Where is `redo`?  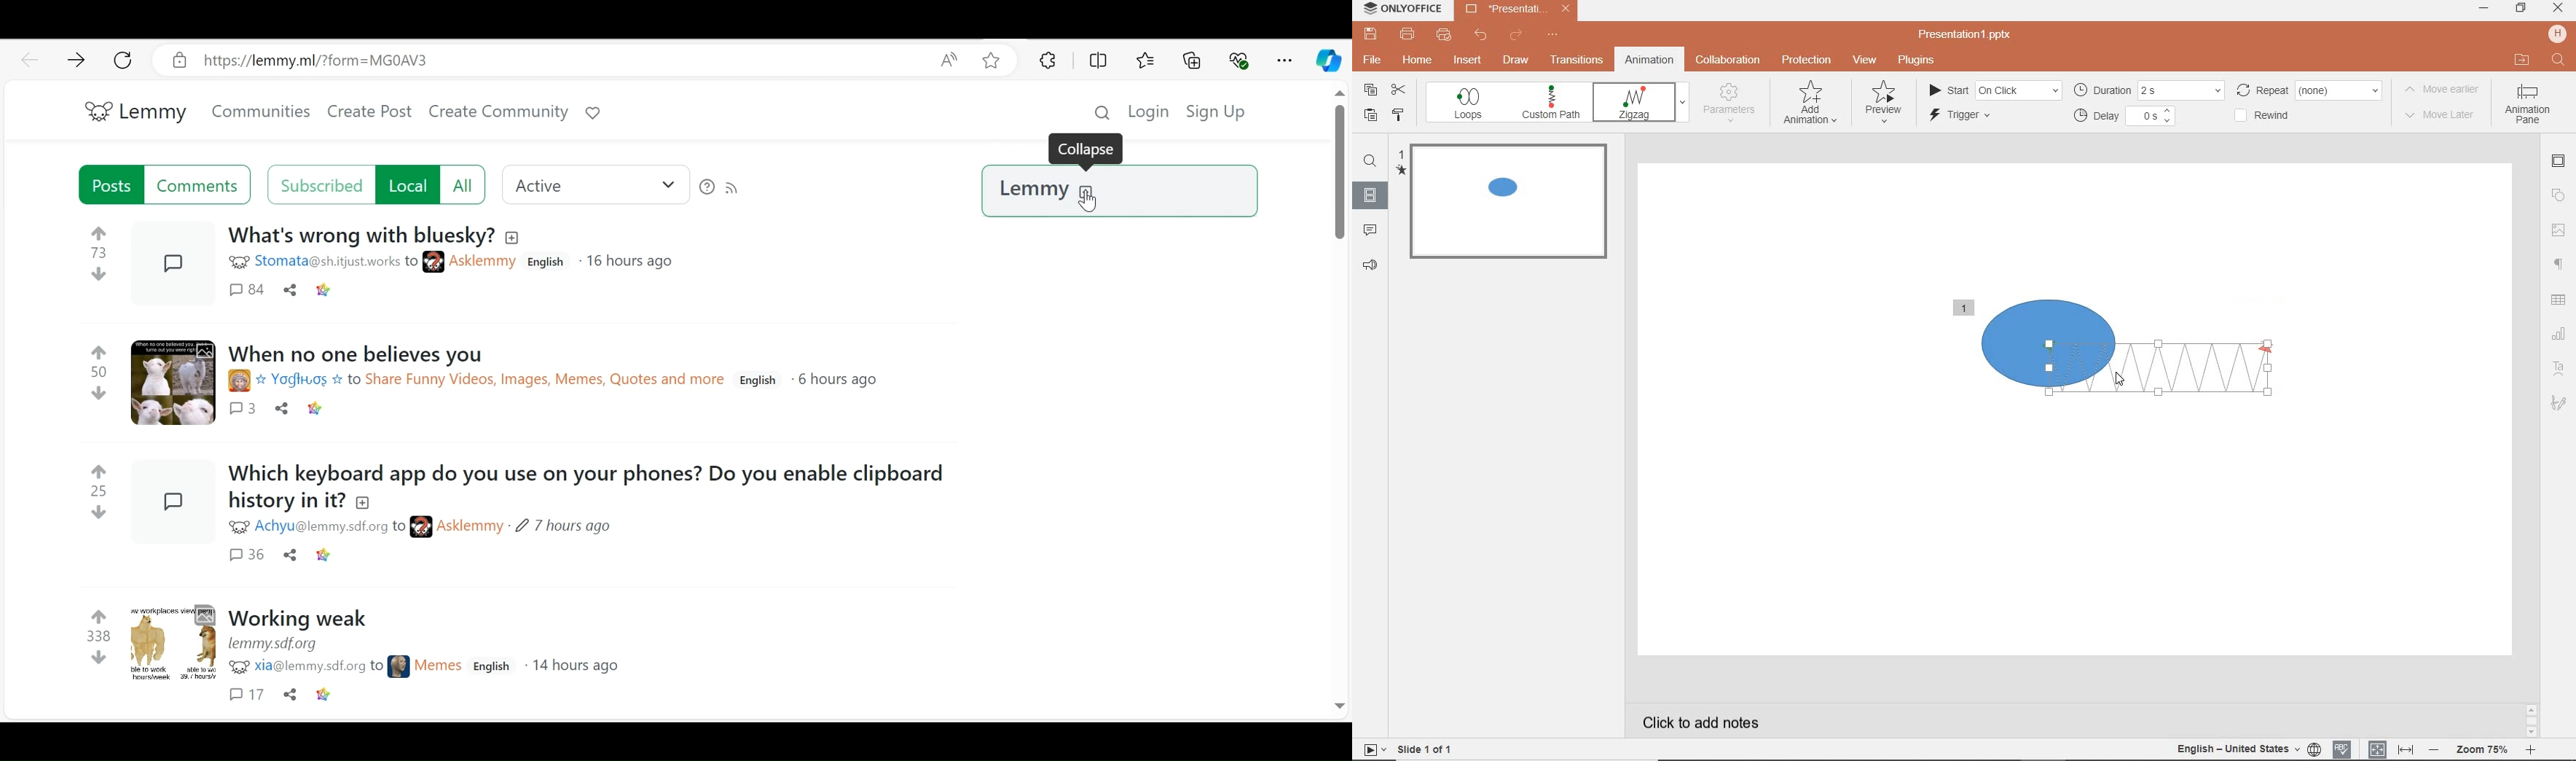 redo is located at coordinates (1515, 36).